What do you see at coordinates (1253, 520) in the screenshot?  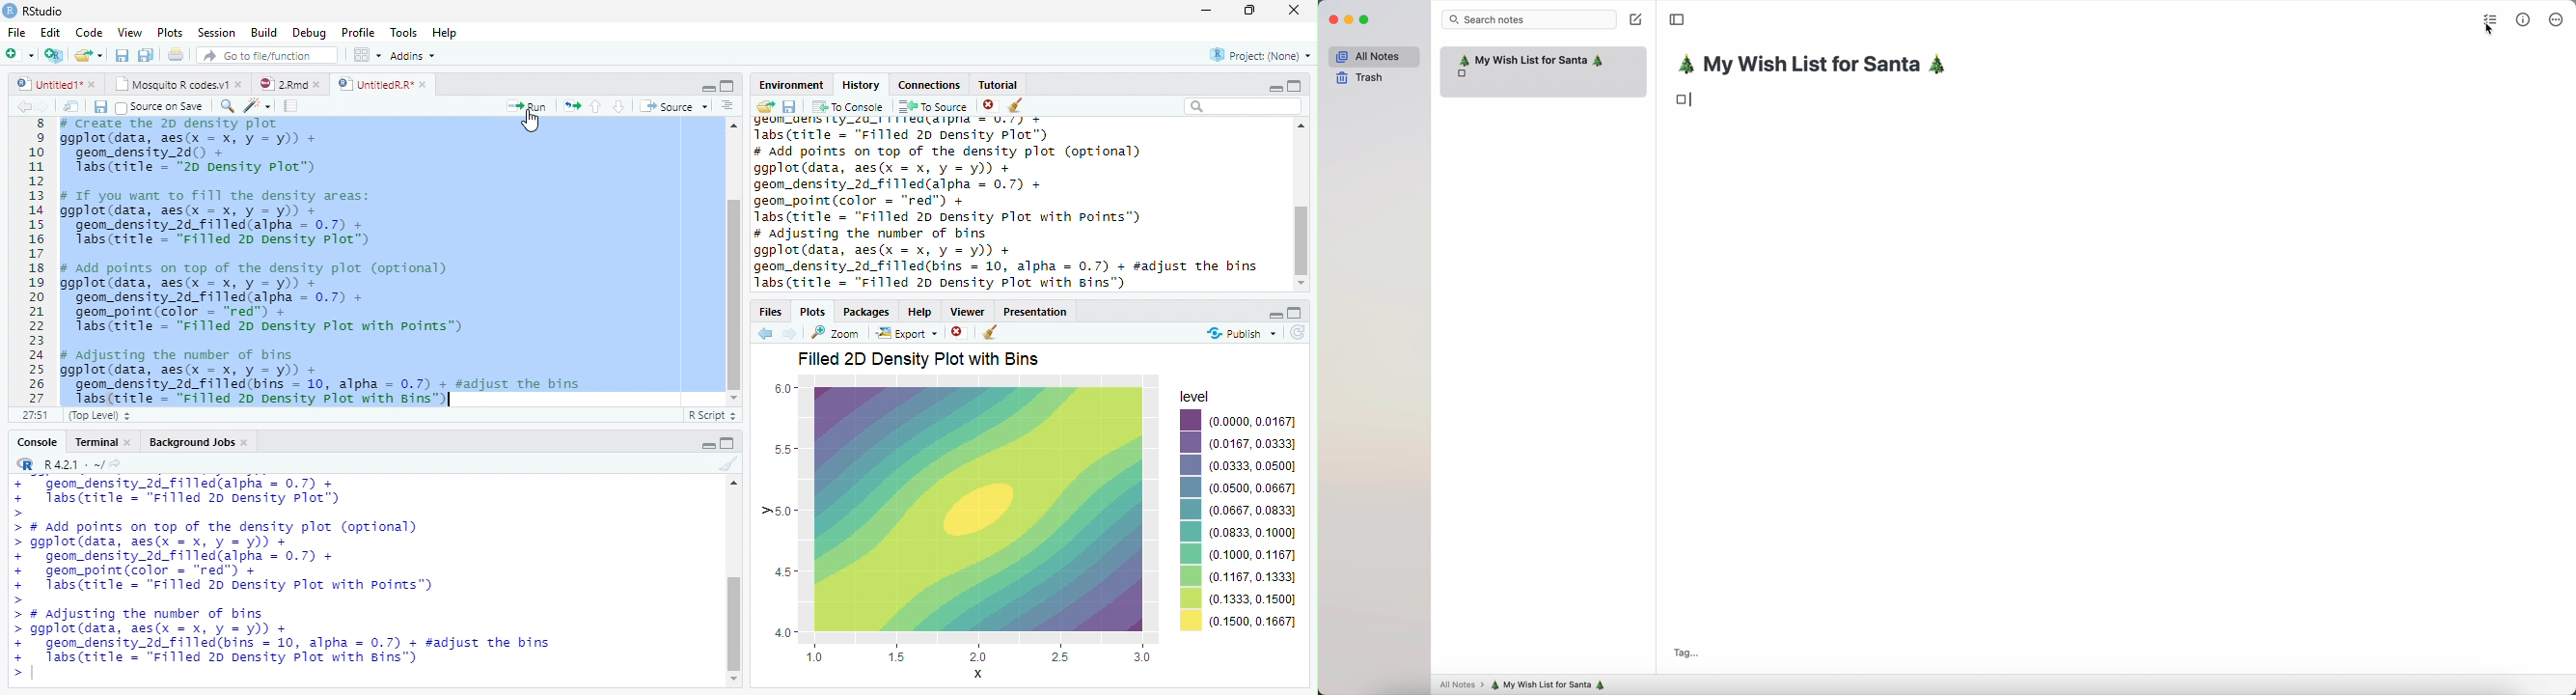 I see `(0.0000, 0.0167]
(0.0167,0.0333]
(0.0333,0,0500]
(0.0500,0.0667)
(0.0867, 0.0833)
(0.0833,0.1000)
(0.1000,0.1167)
(0.1167,0.1333]
(0.1333,0.1500]
0.1500, 0.1667]` at bounding box center [1253, 520].